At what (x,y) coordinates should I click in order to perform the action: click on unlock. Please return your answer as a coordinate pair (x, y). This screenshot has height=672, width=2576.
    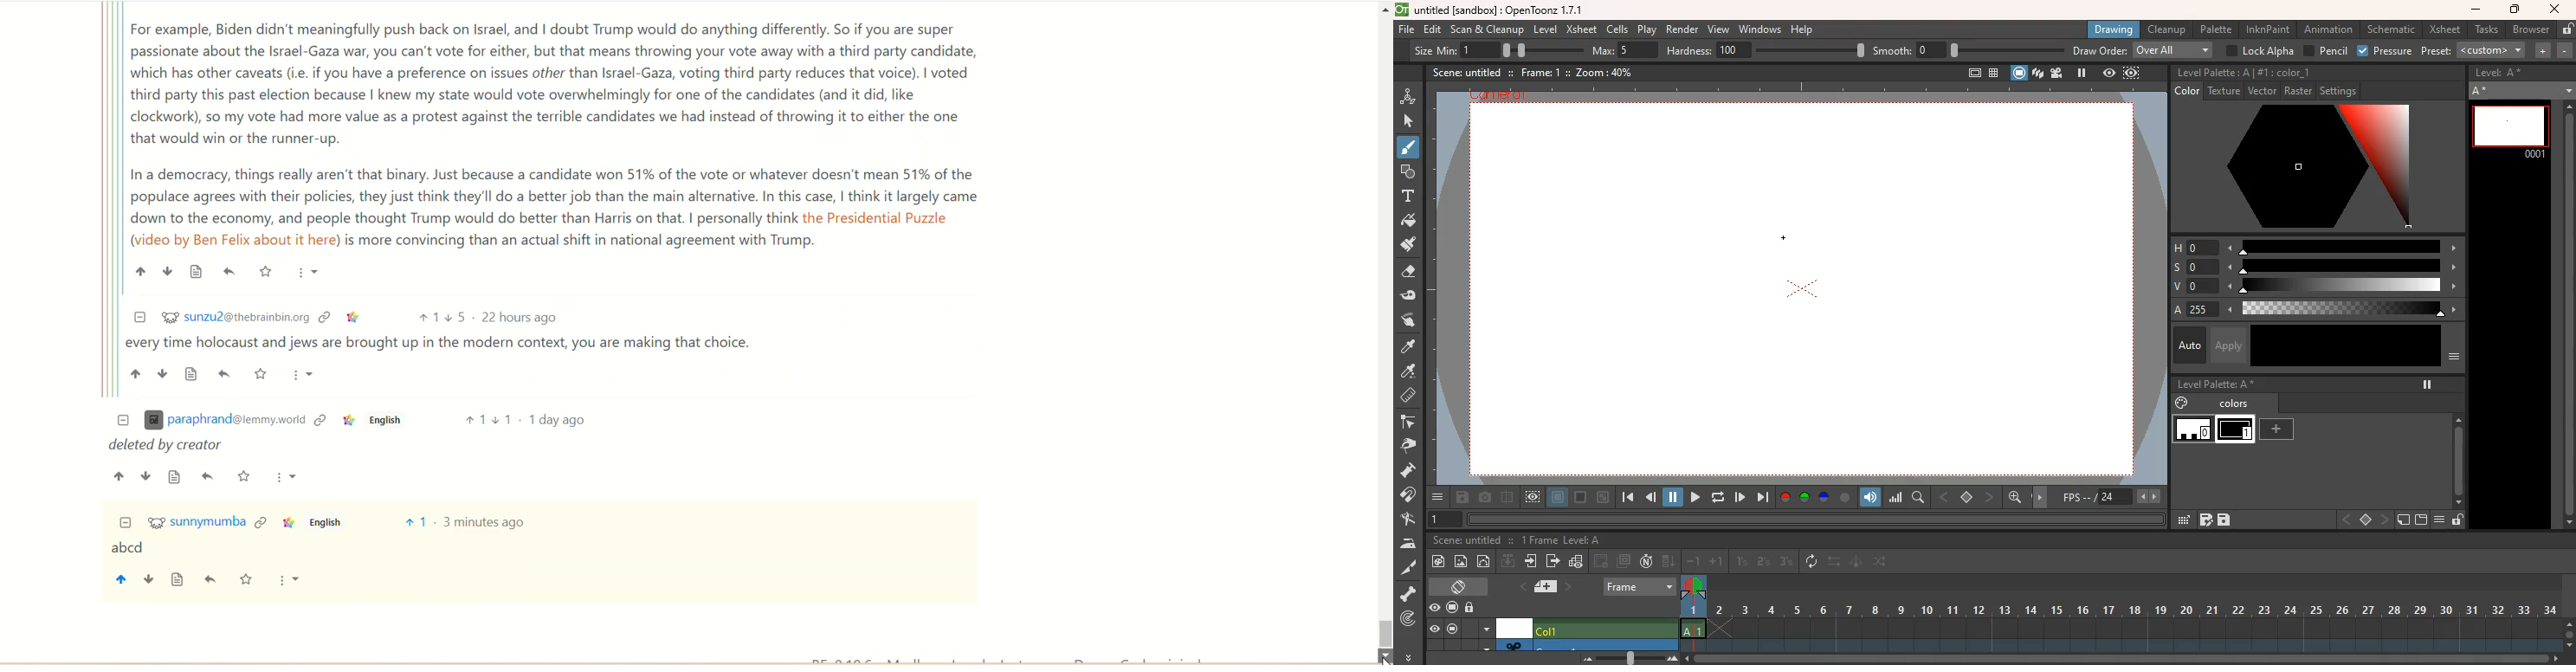
    Looking at the image, I should click on (2566, 29).